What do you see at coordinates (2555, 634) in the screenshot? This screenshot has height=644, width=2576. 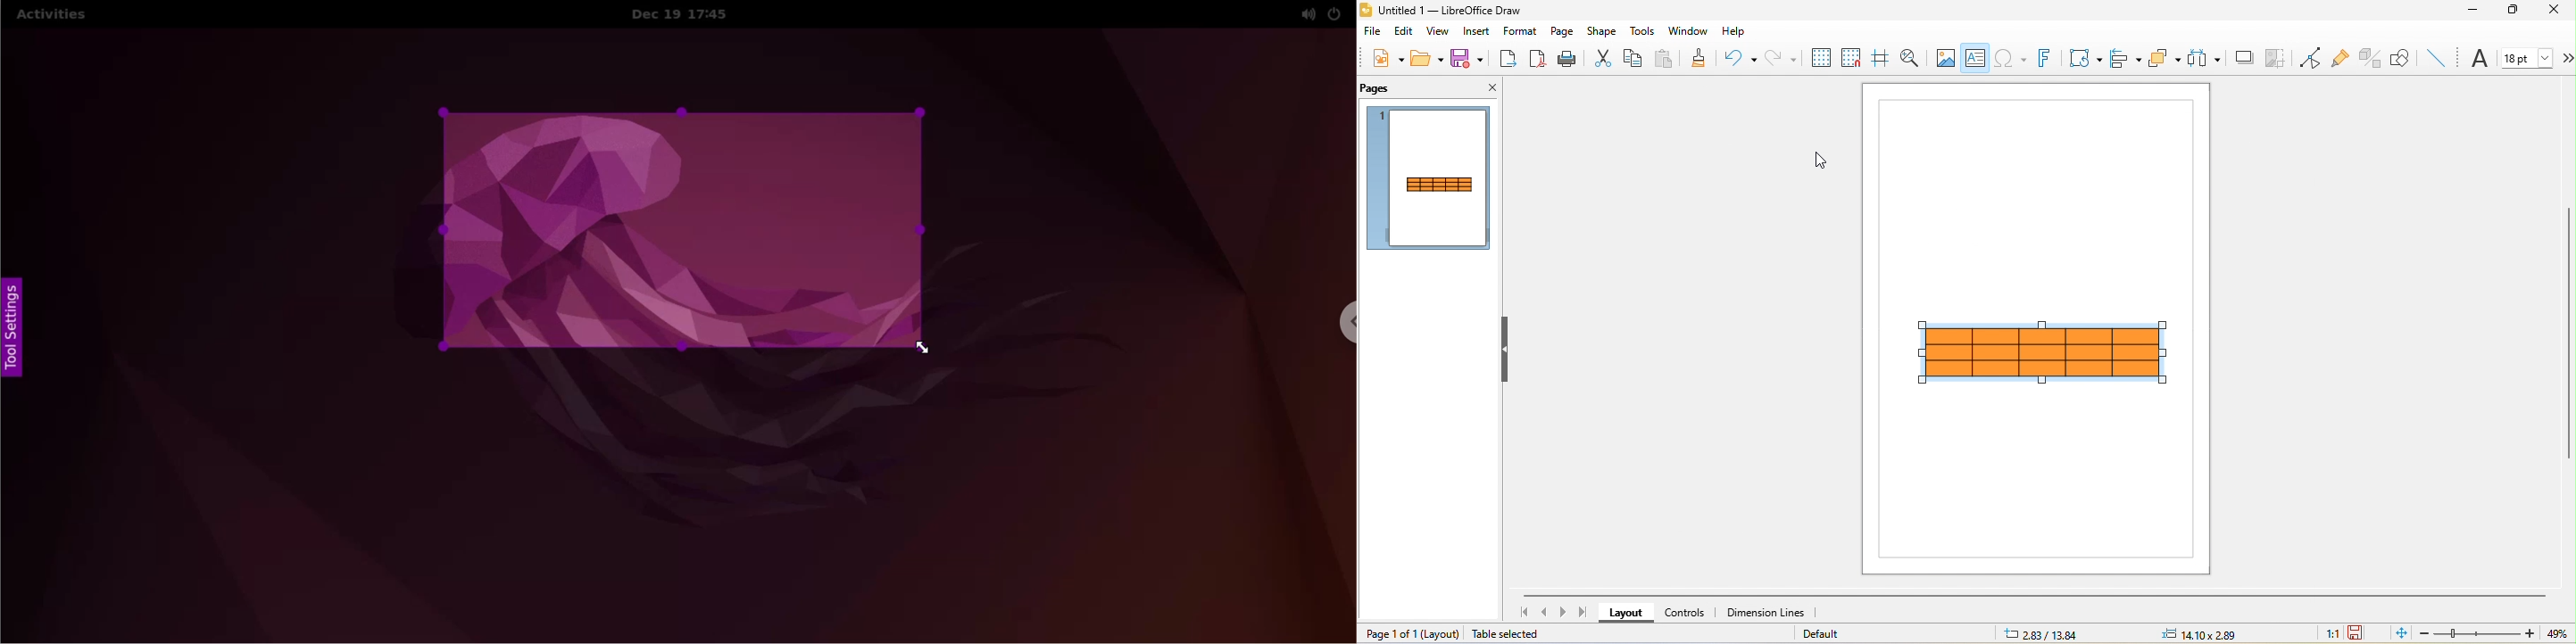 I see `49%` at bounding box center [2555, 634].